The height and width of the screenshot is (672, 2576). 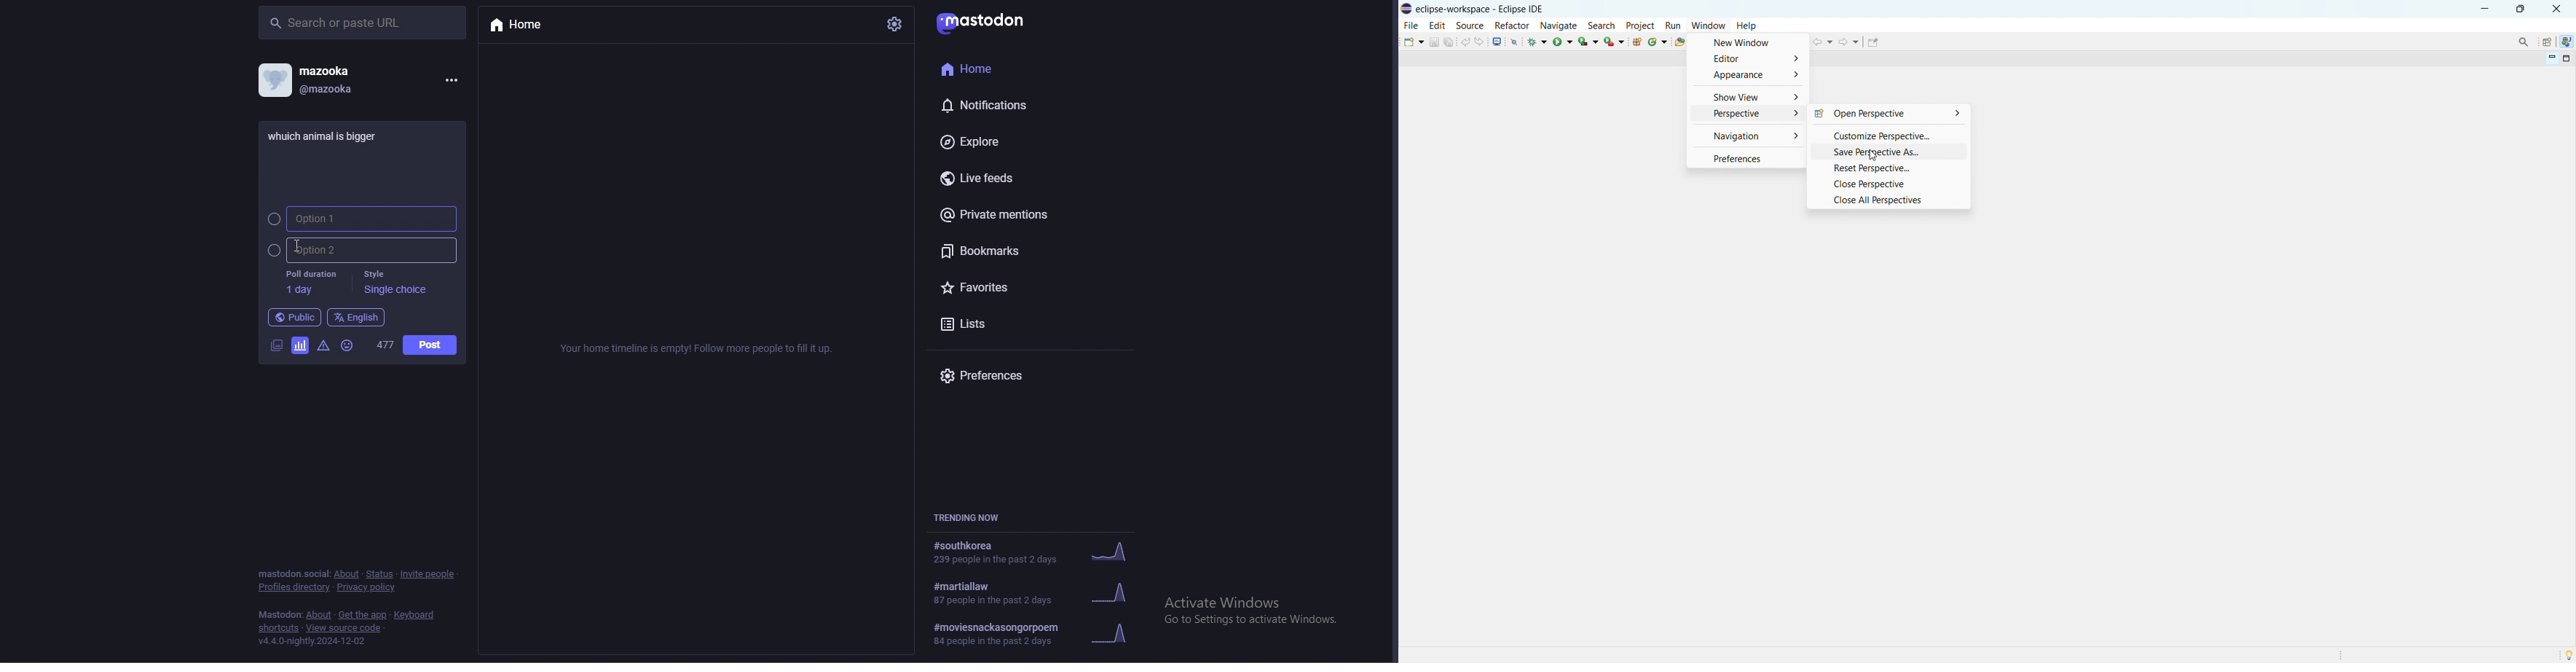 I want to click on window, so click(x=1708, y=25).